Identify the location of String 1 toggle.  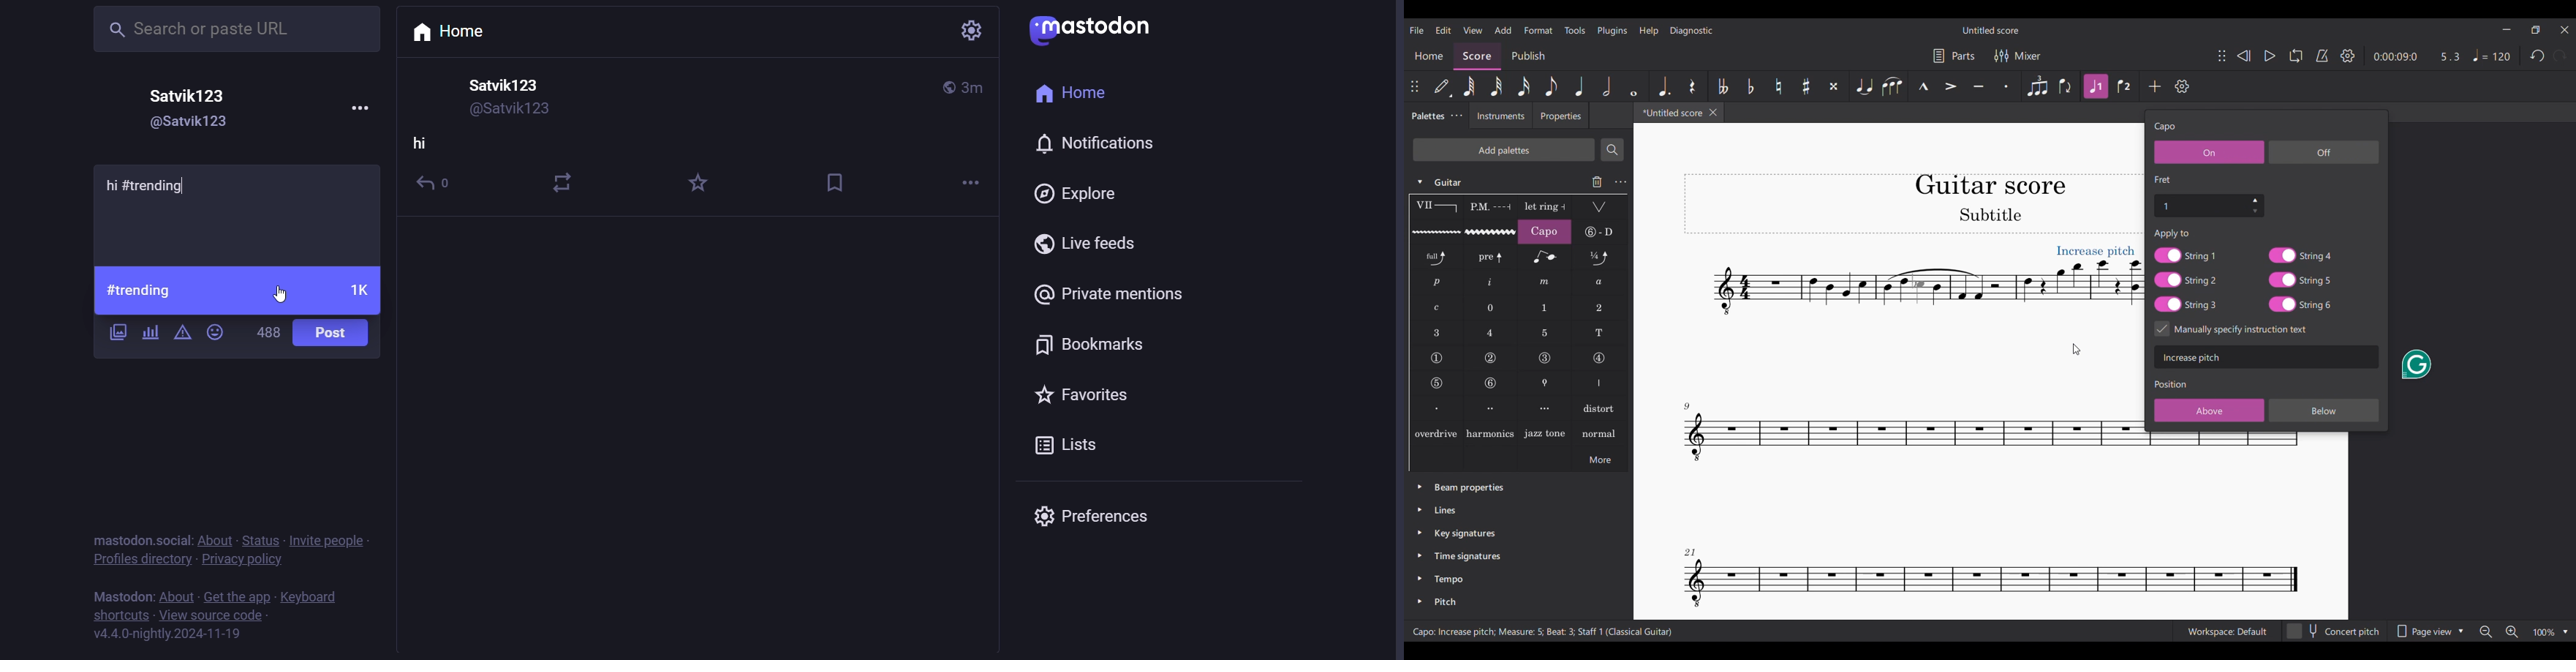
(2187, 255).